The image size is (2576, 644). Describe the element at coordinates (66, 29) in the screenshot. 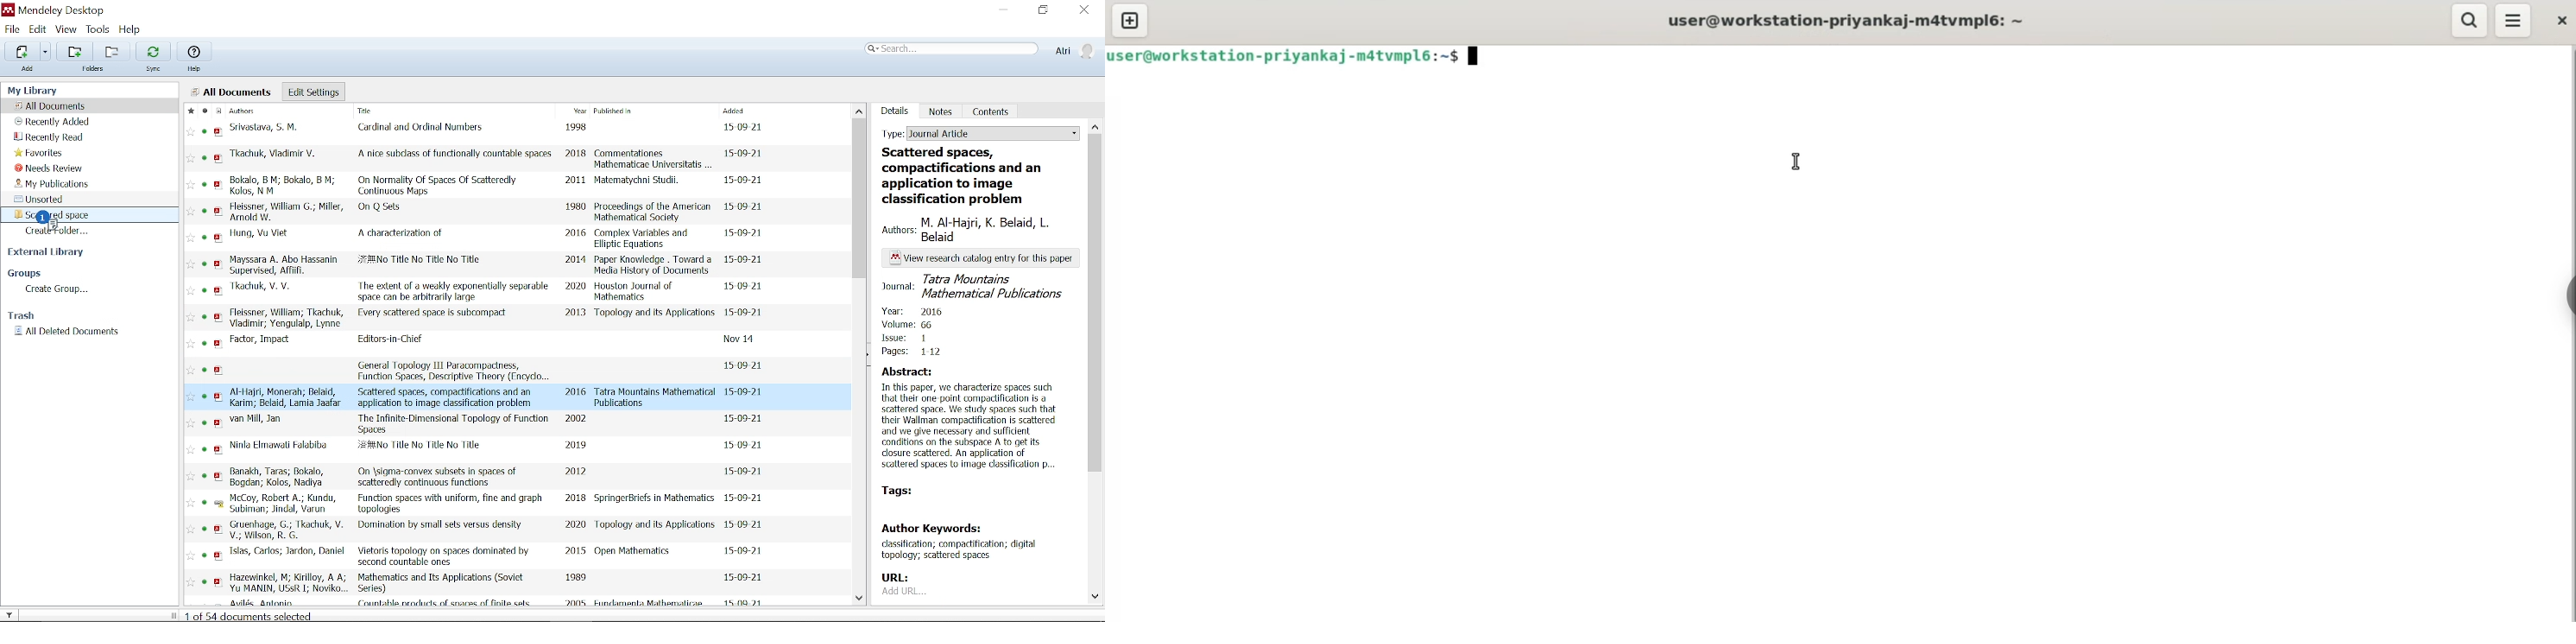

I see `View` at that location.